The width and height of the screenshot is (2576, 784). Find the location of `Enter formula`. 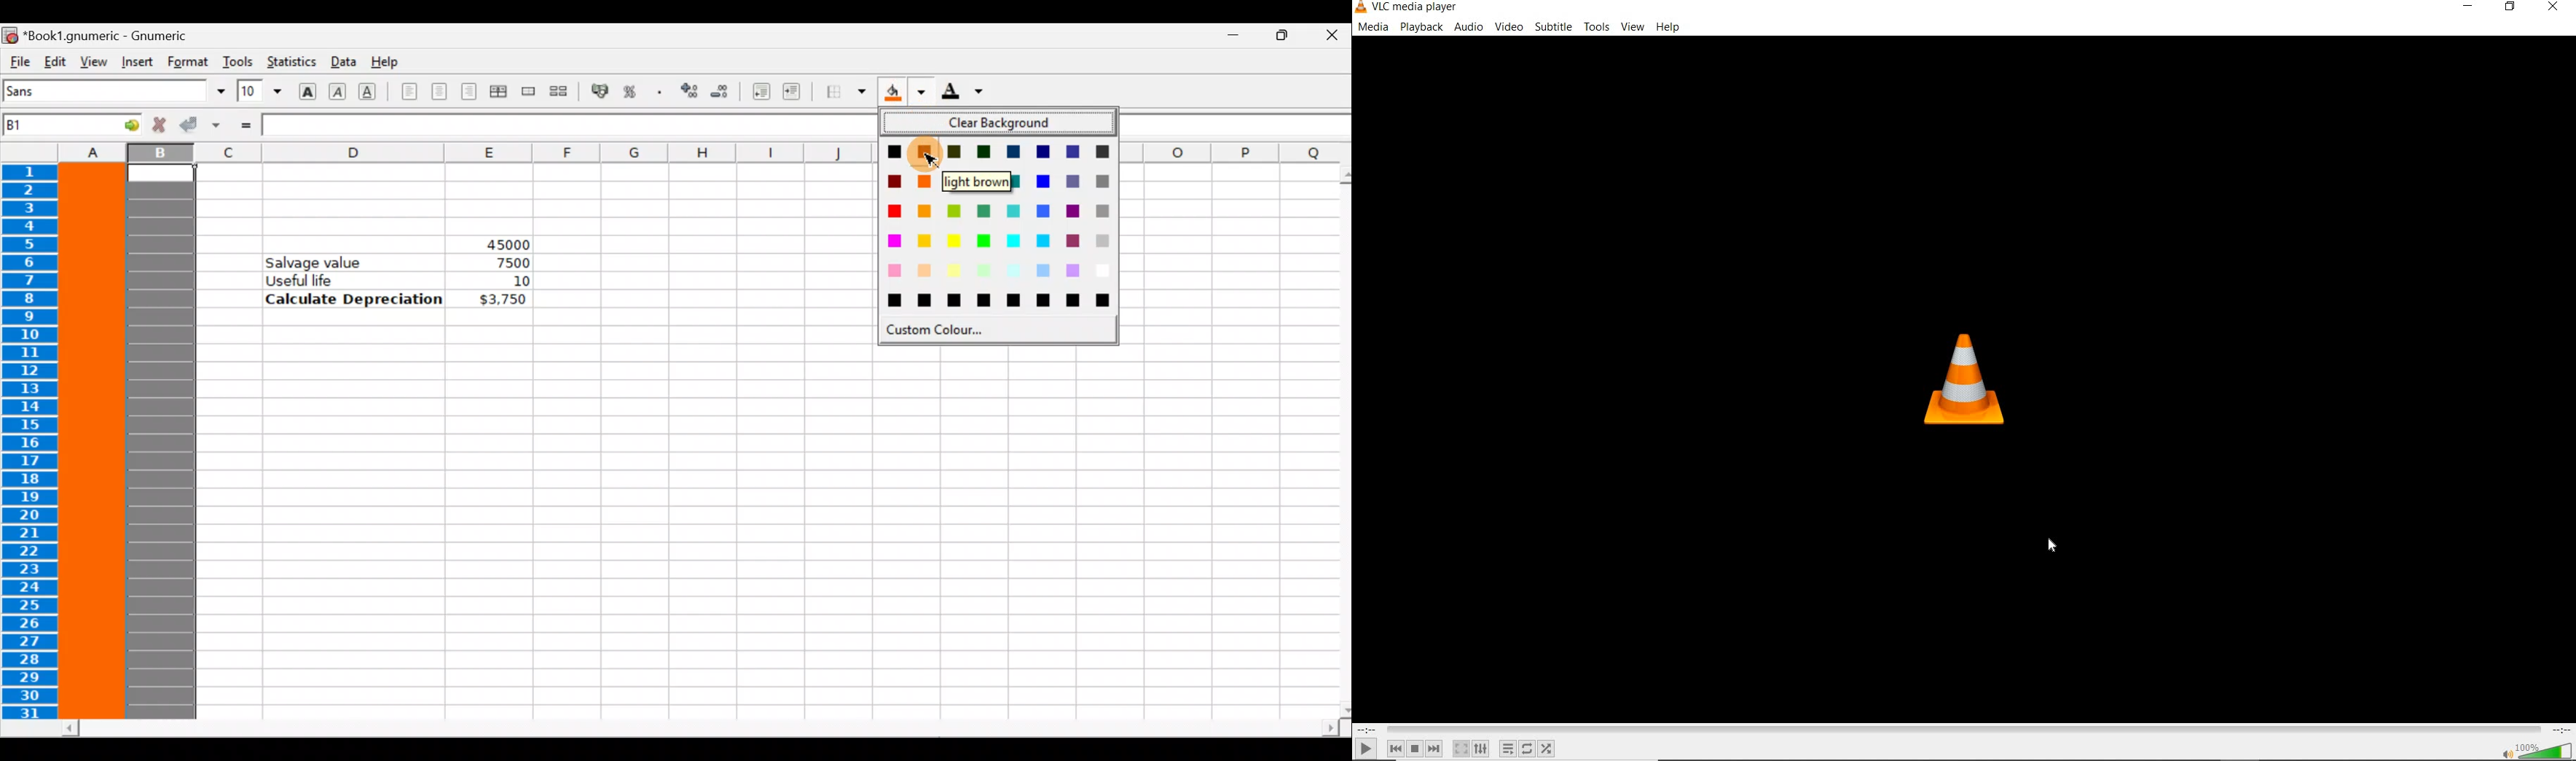

Enter formula is located at coordinates (245, 125).